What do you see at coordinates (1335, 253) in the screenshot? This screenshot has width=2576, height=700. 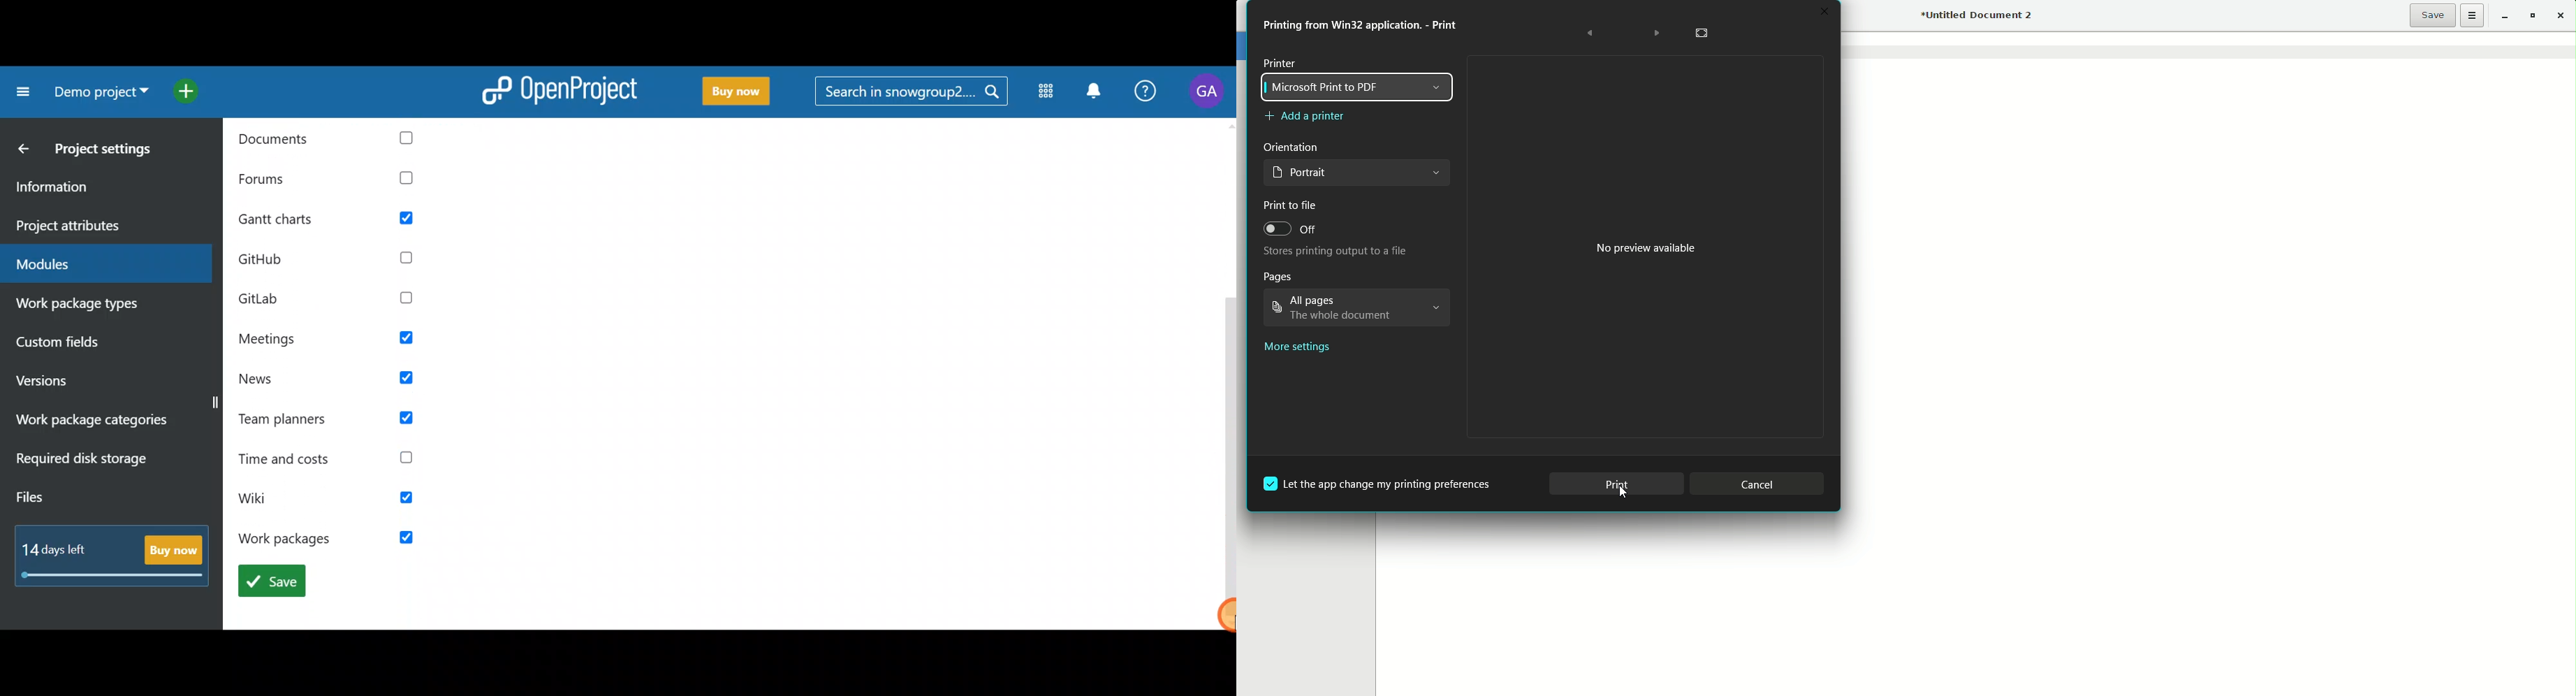 I see `Stores printing output to a file` at bounding box center [1335, 253].